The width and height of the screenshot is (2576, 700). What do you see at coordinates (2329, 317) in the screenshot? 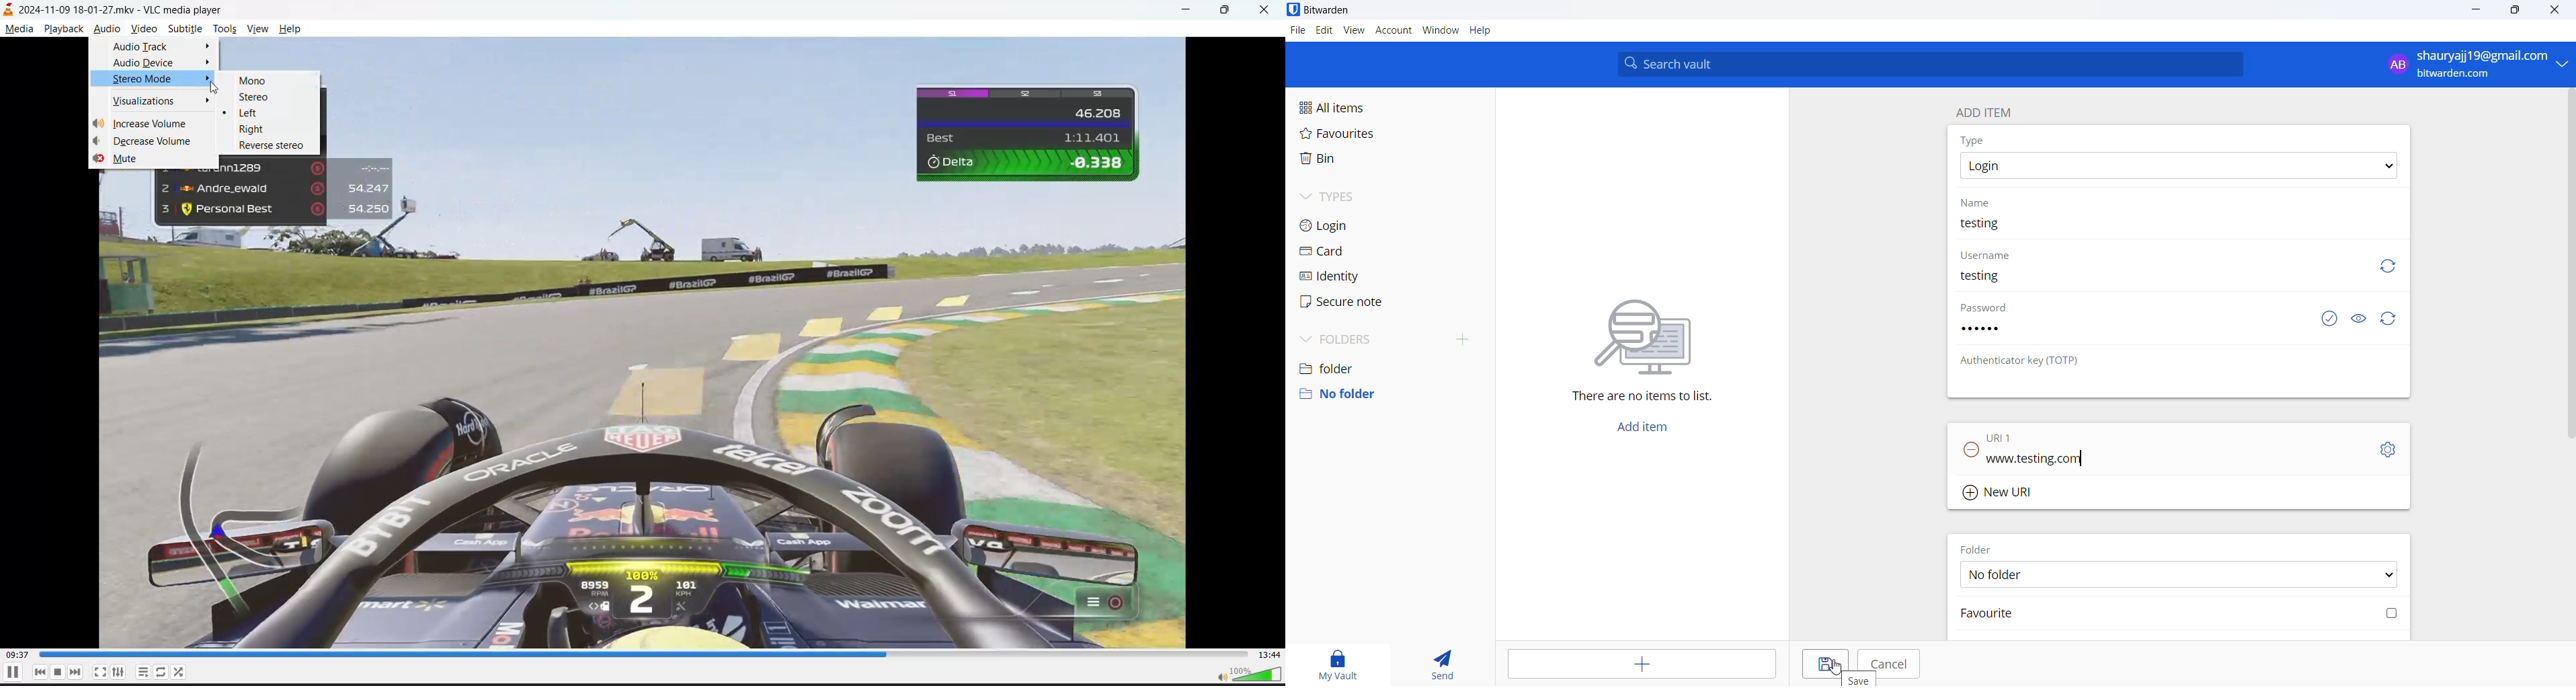
I see `exposed` at bounding box center [2329, 317].